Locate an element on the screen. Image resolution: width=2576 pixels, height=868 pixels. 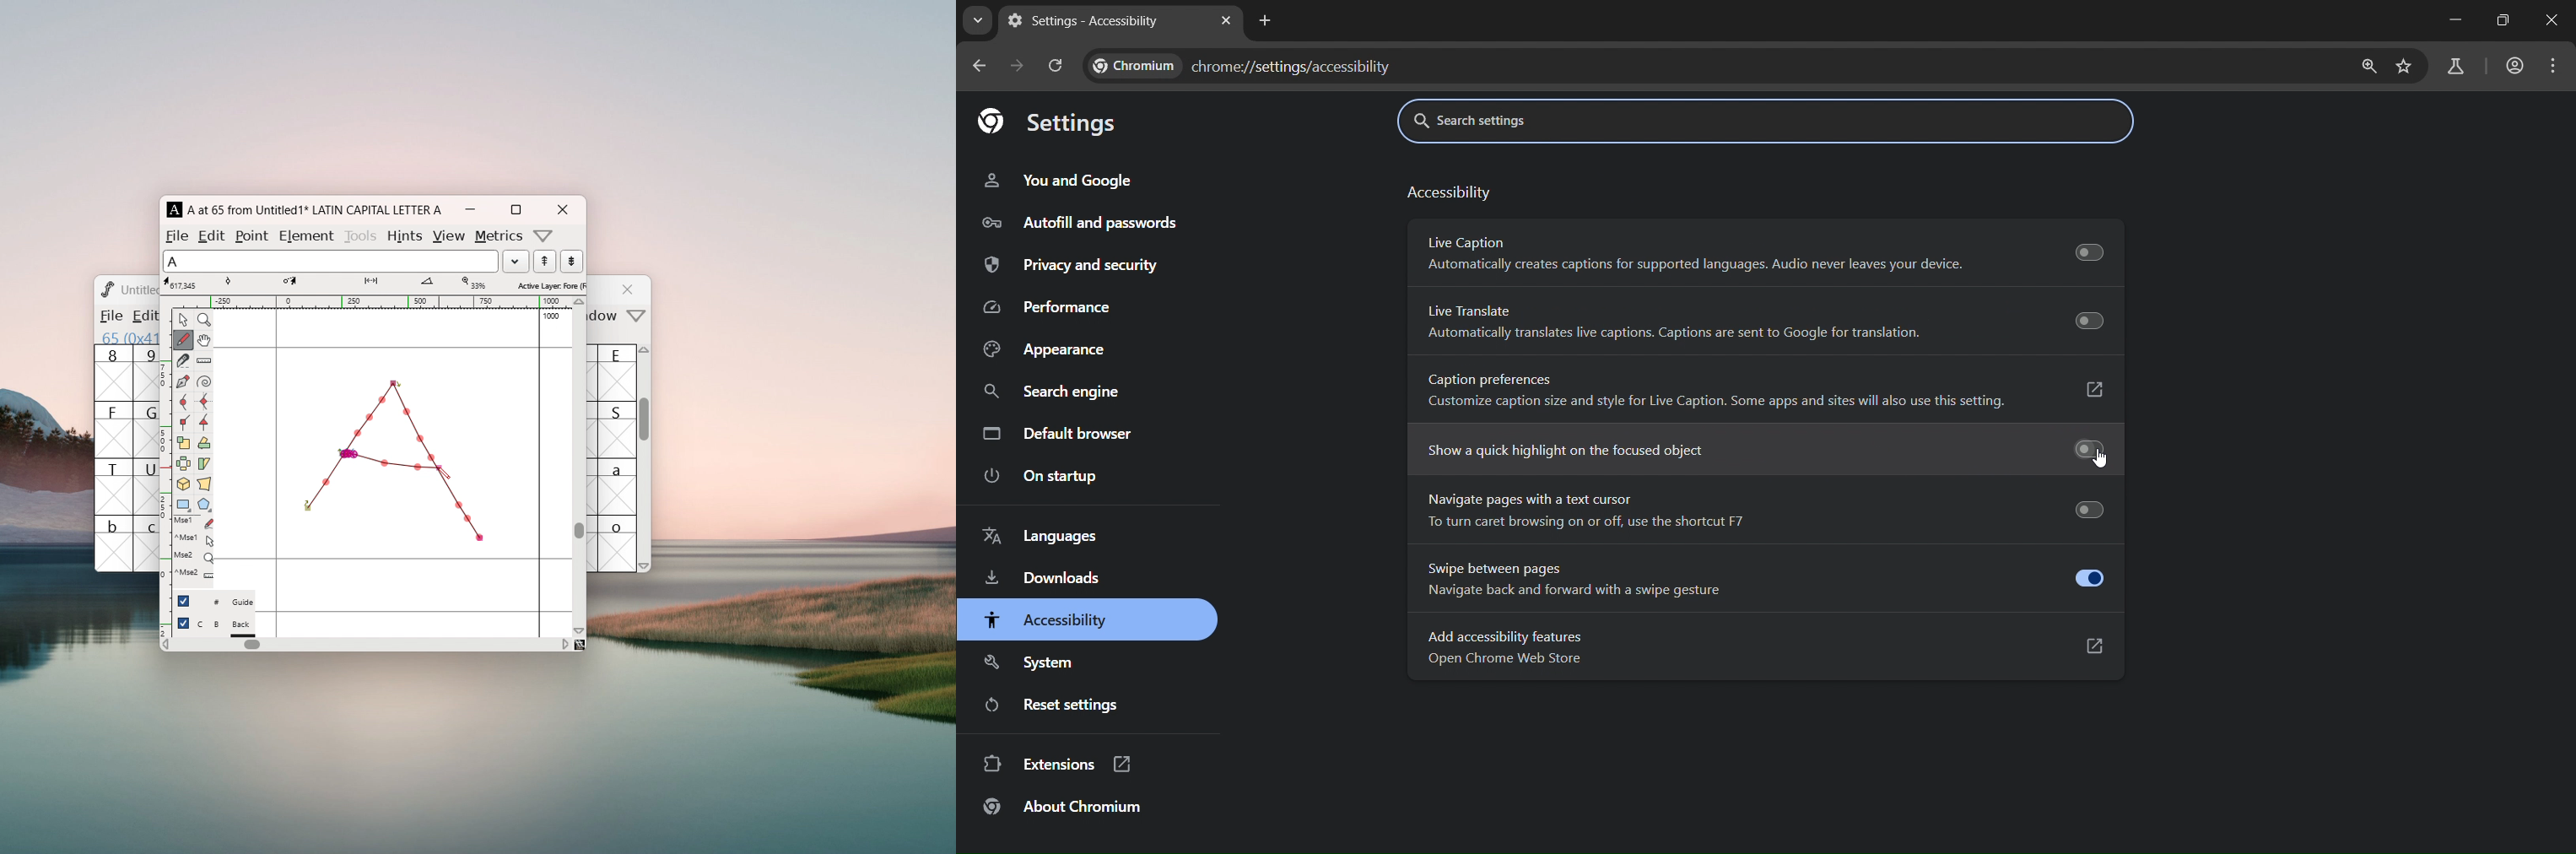
go back one page is located at coordinates (978, 65).